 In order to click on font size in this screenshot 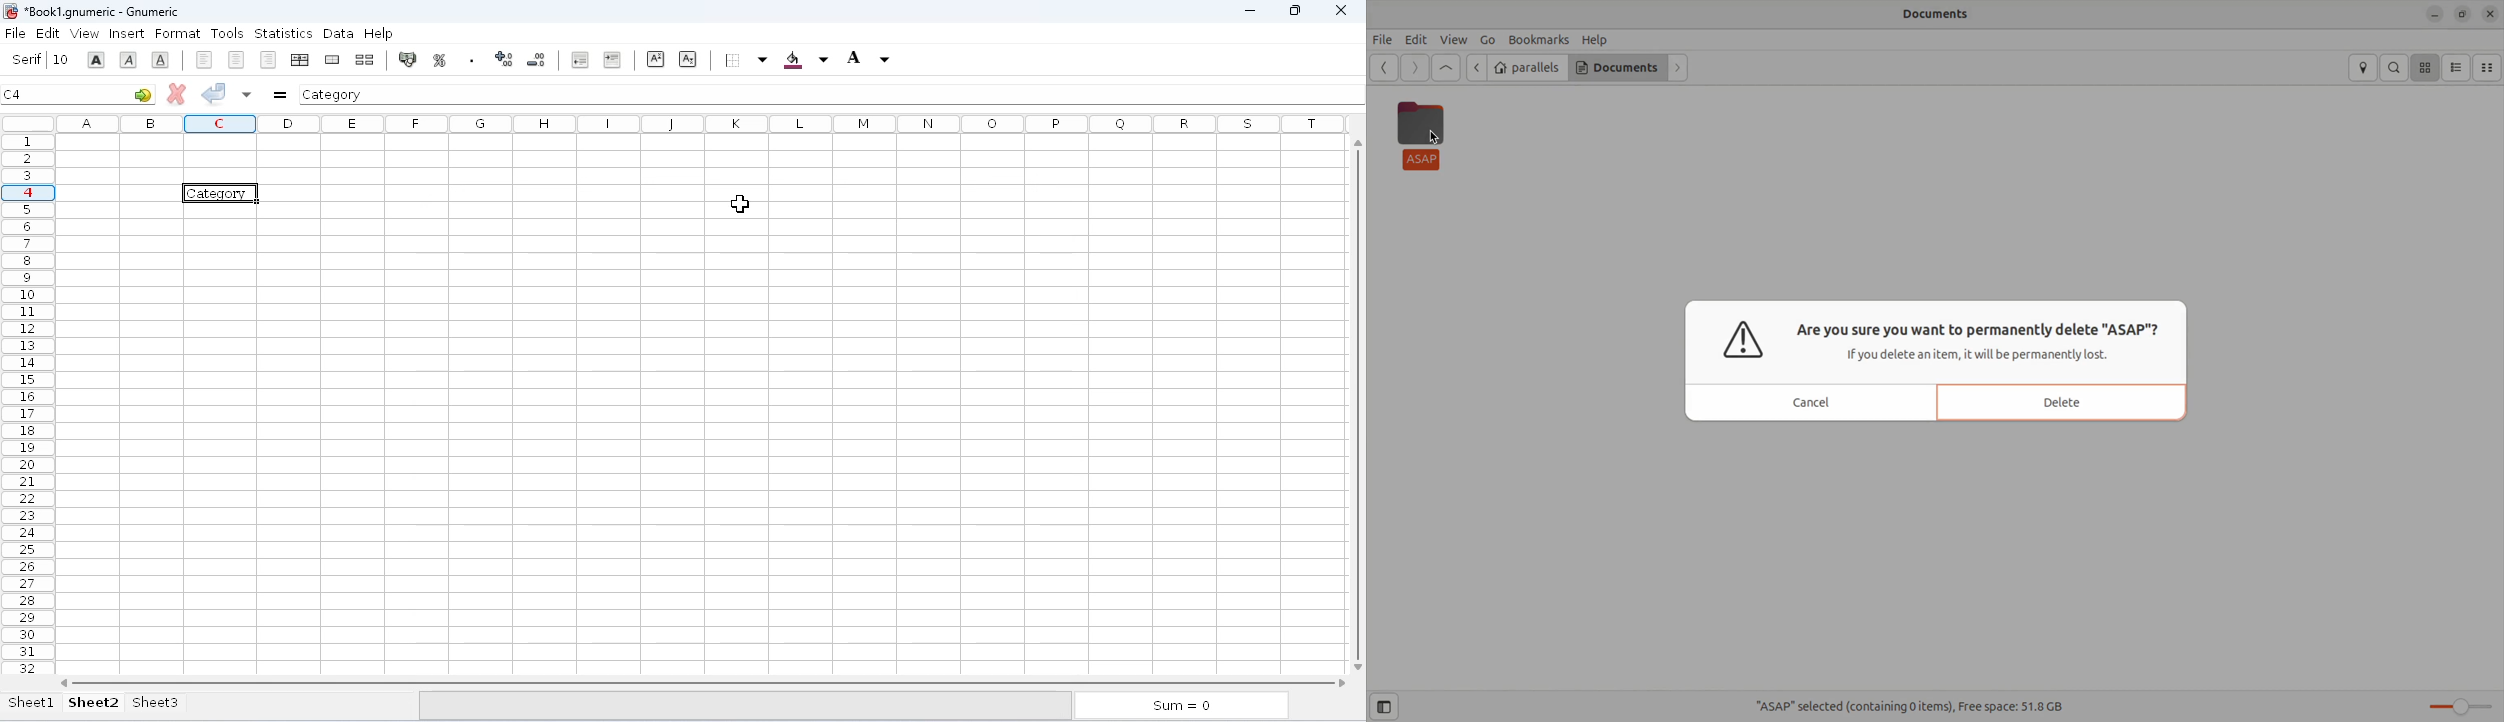, I will do `click(65, 58)`.